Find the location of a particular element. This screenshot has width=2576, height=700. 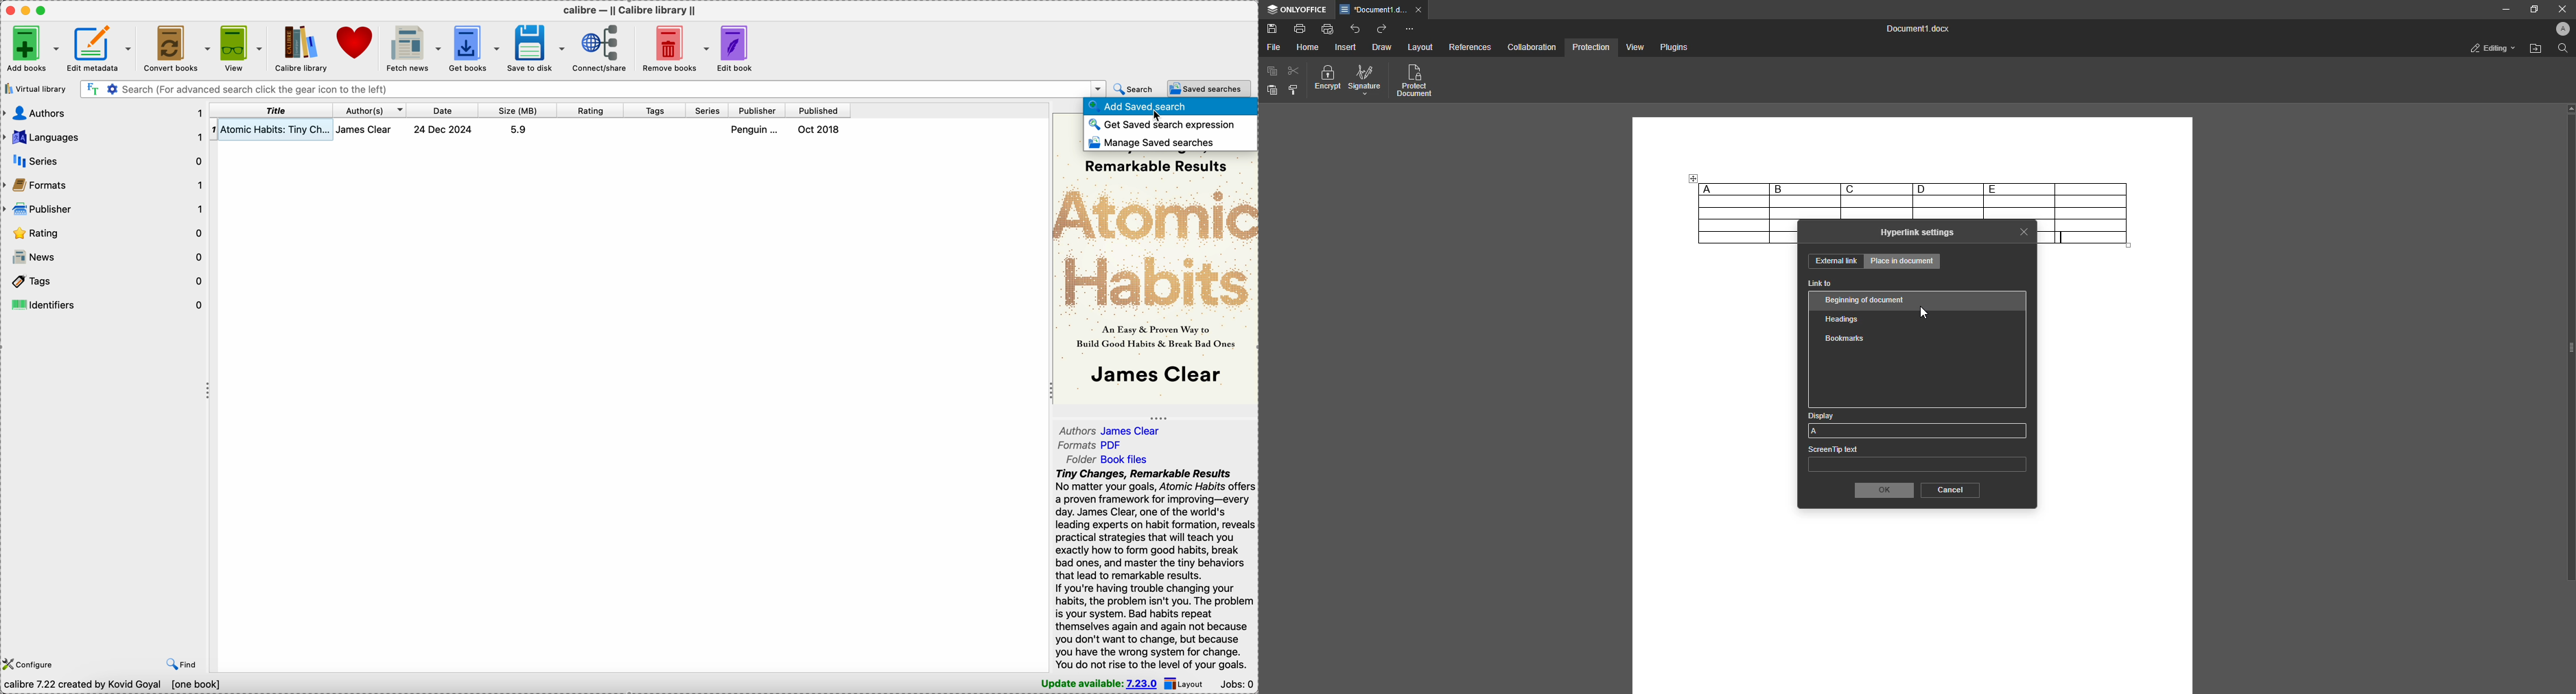

Cells is located at coordinates (1913, 208).